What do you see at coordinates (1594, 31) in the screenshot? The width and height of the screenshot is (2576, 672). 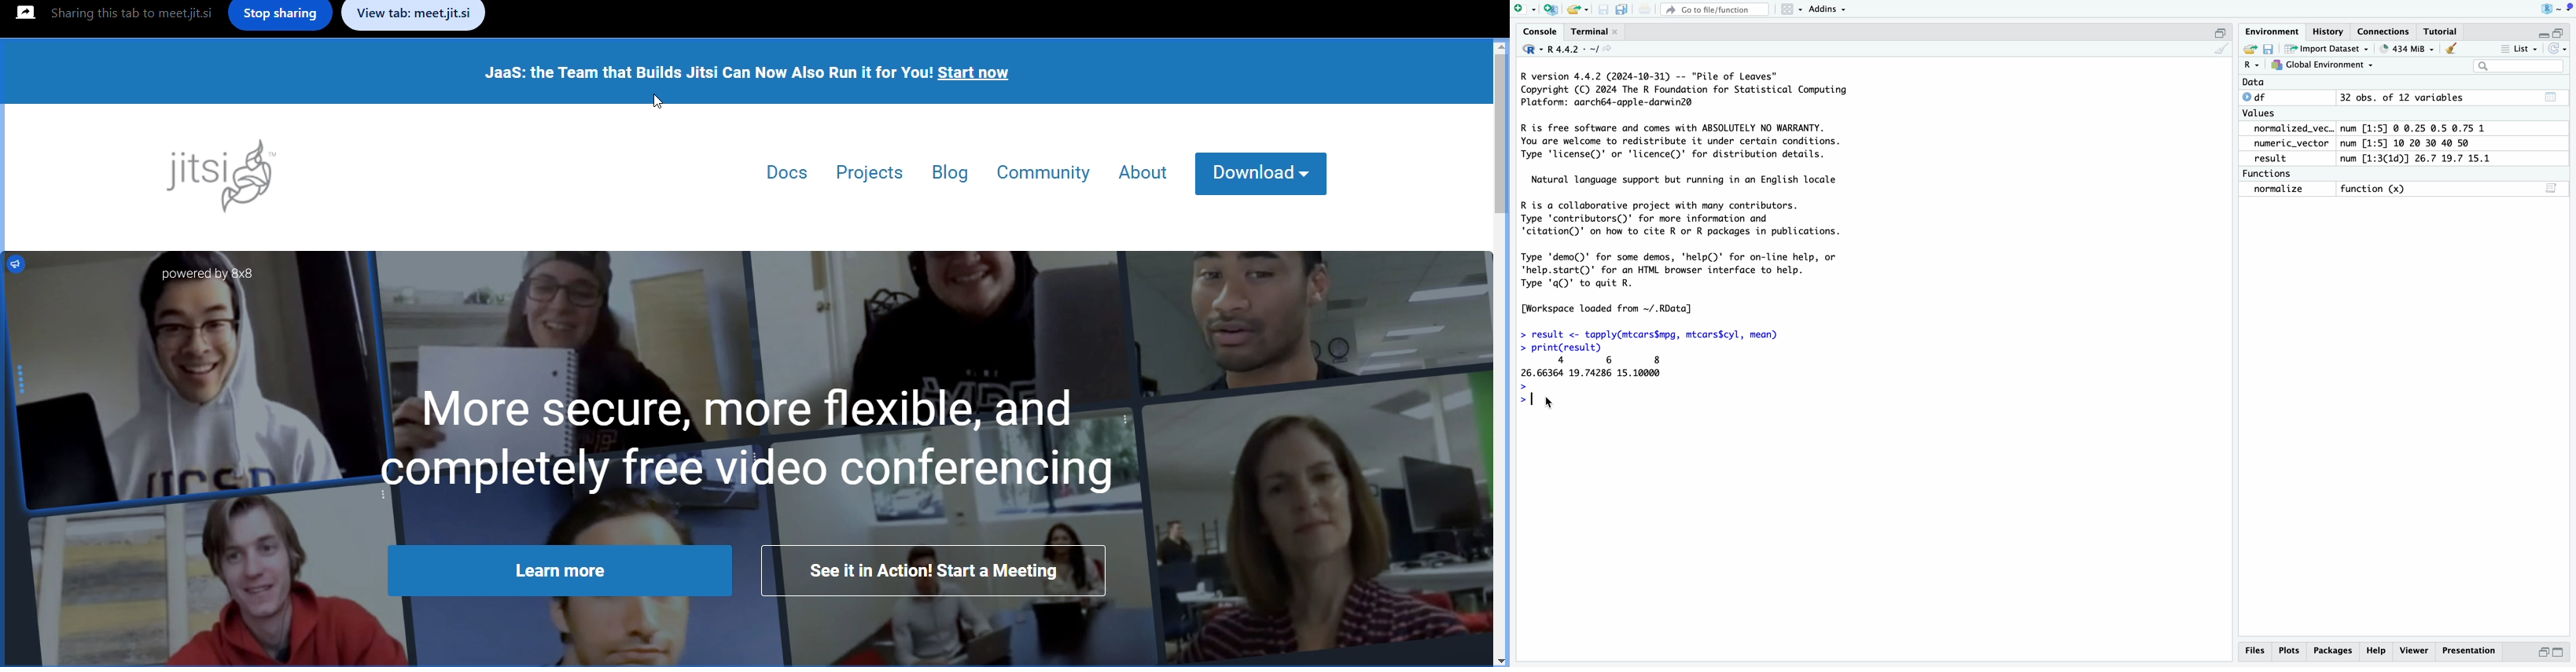 I see `Terminal` at bounding box center [1594, 31].